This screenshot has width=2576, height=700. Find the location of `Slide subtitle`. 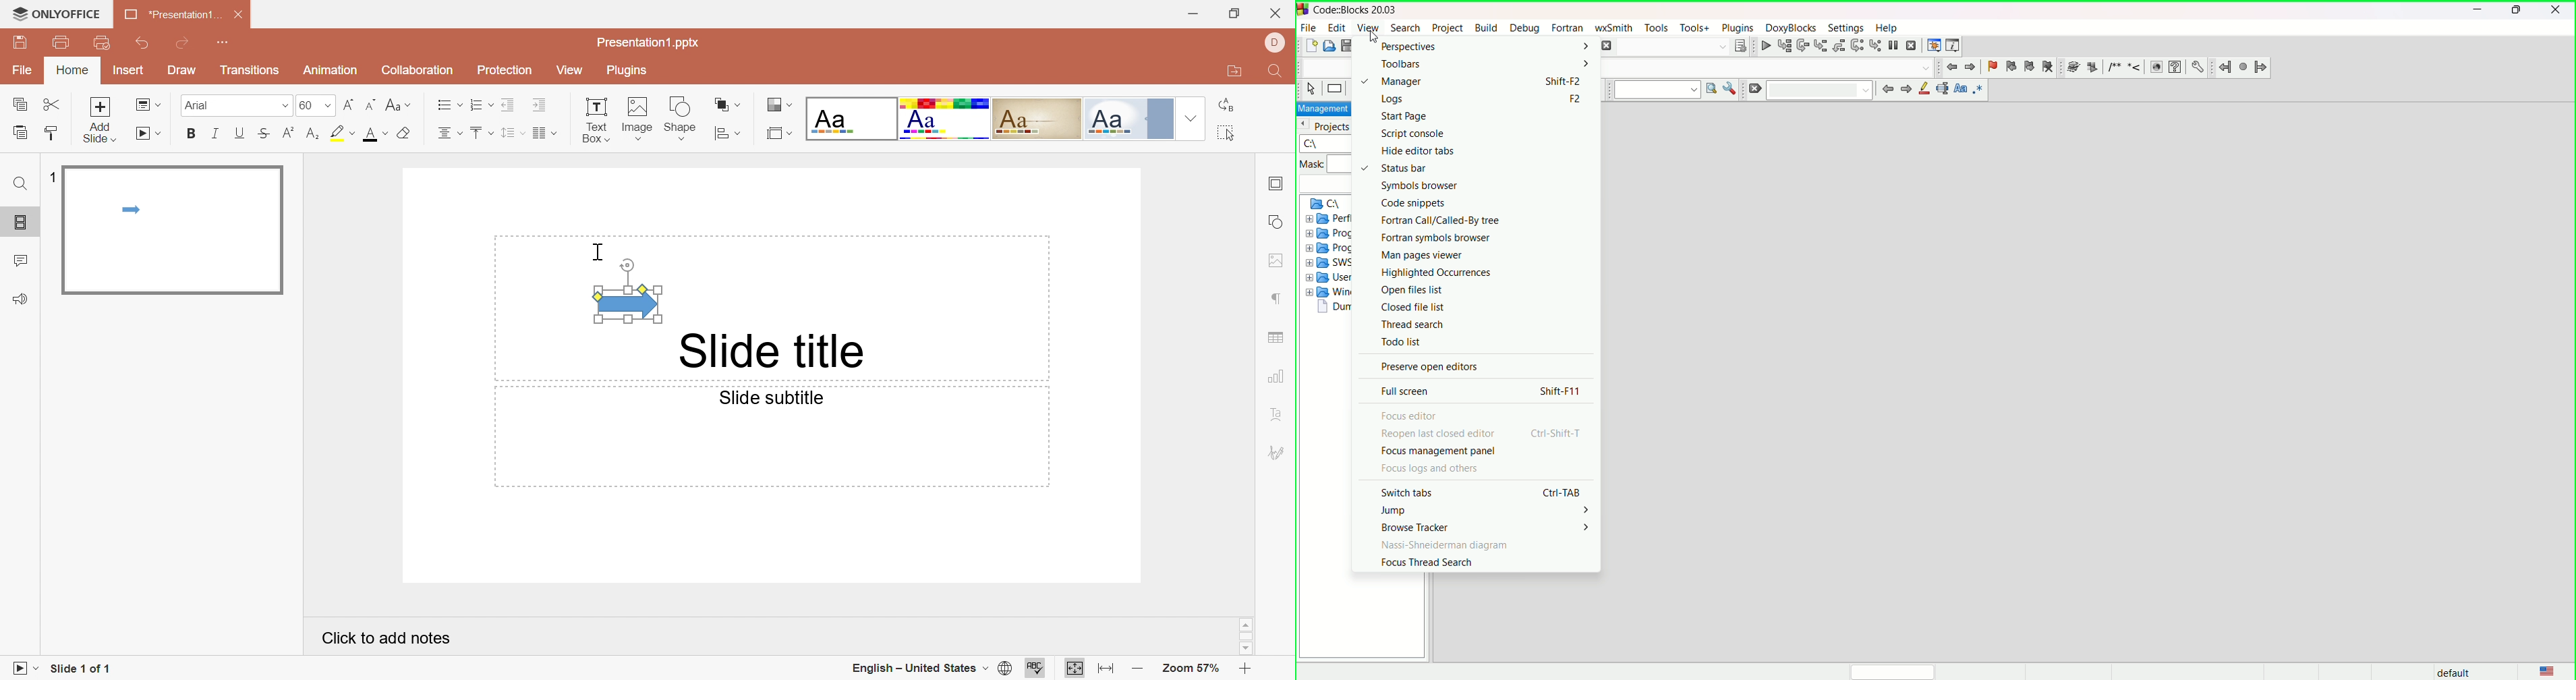

Slide subtitle is located at coordinates (768, 397).